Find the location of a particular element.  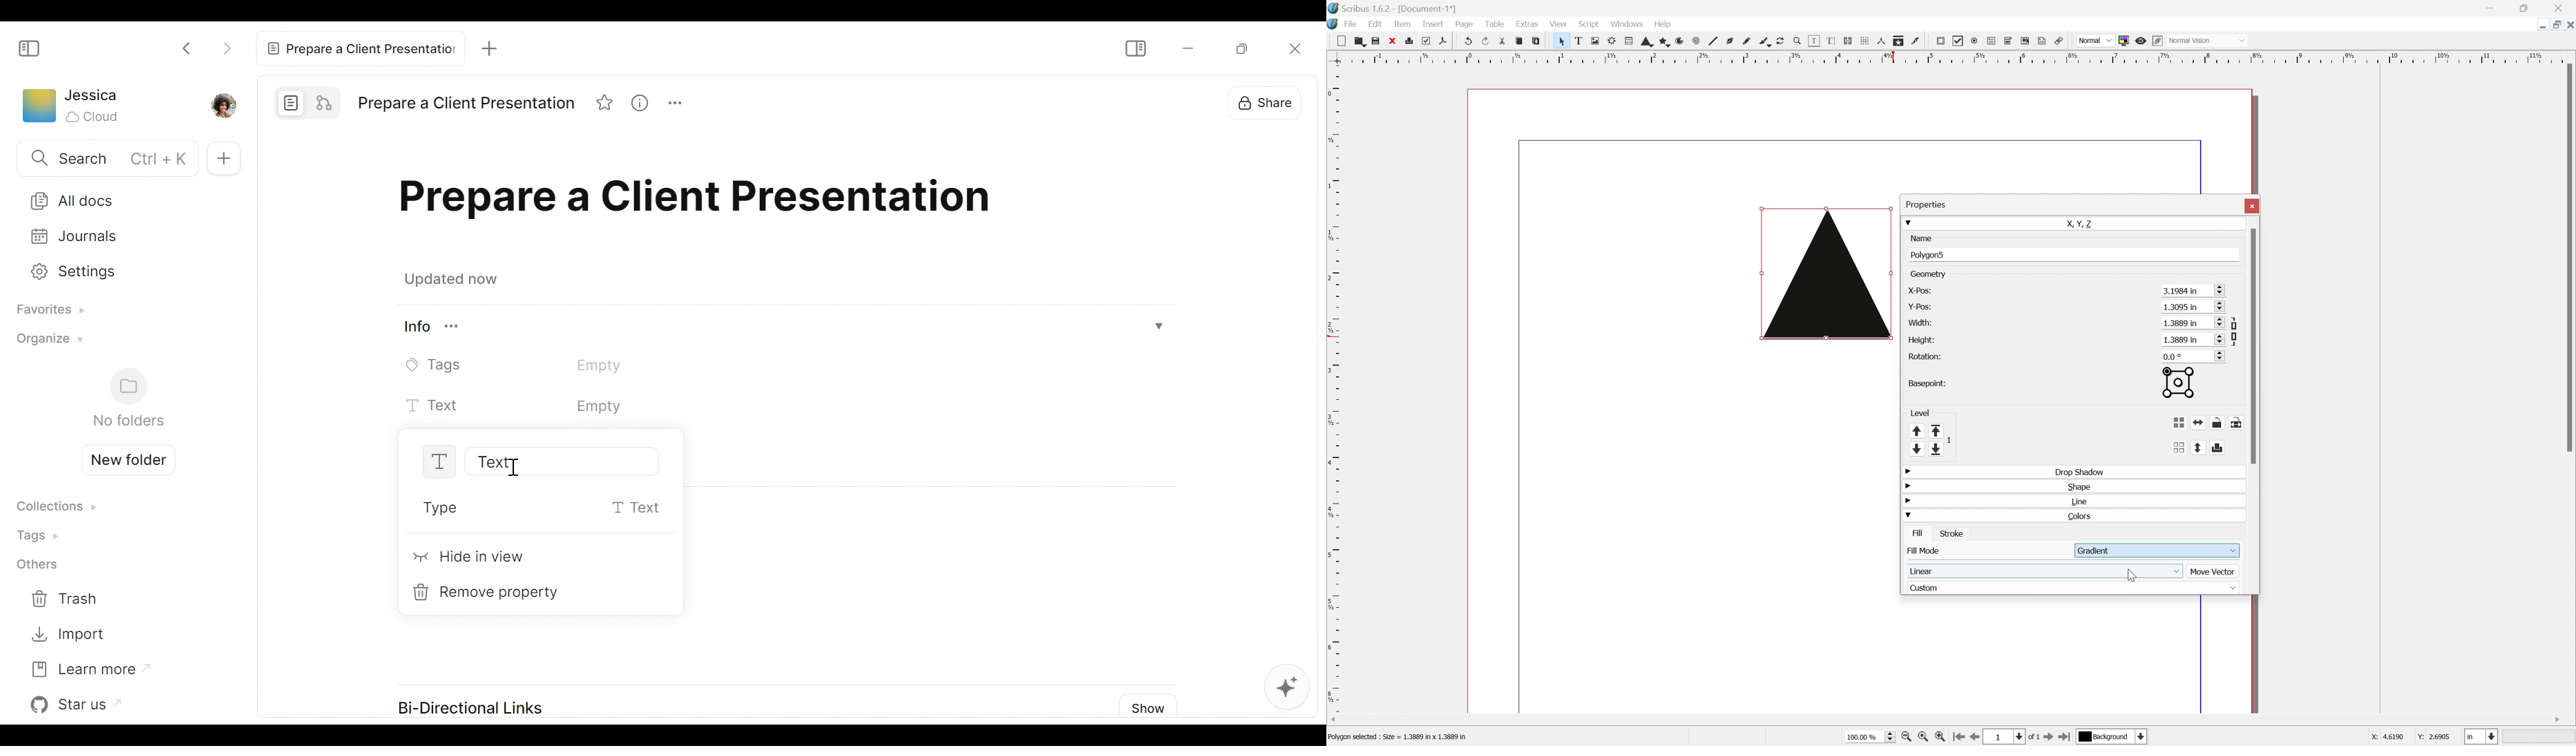

Freehand line is located at coordinates (1748, 41).